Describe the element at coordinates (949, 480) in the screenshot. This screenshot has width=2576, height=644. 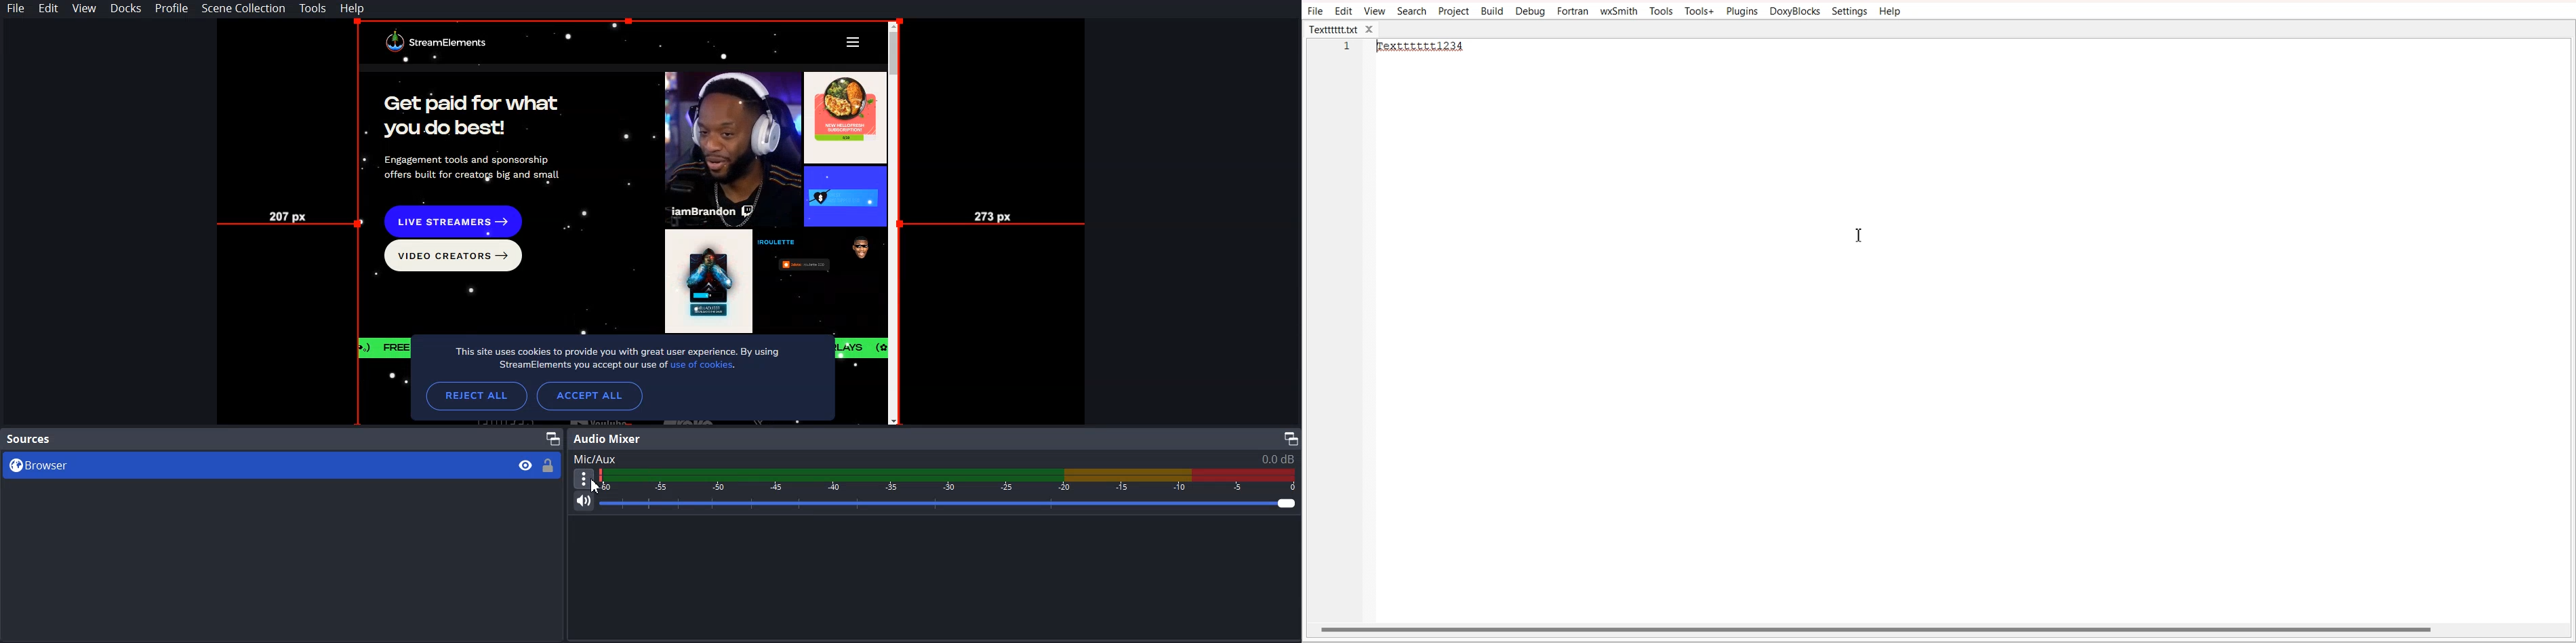
I see `Volume Indicator` at that location.